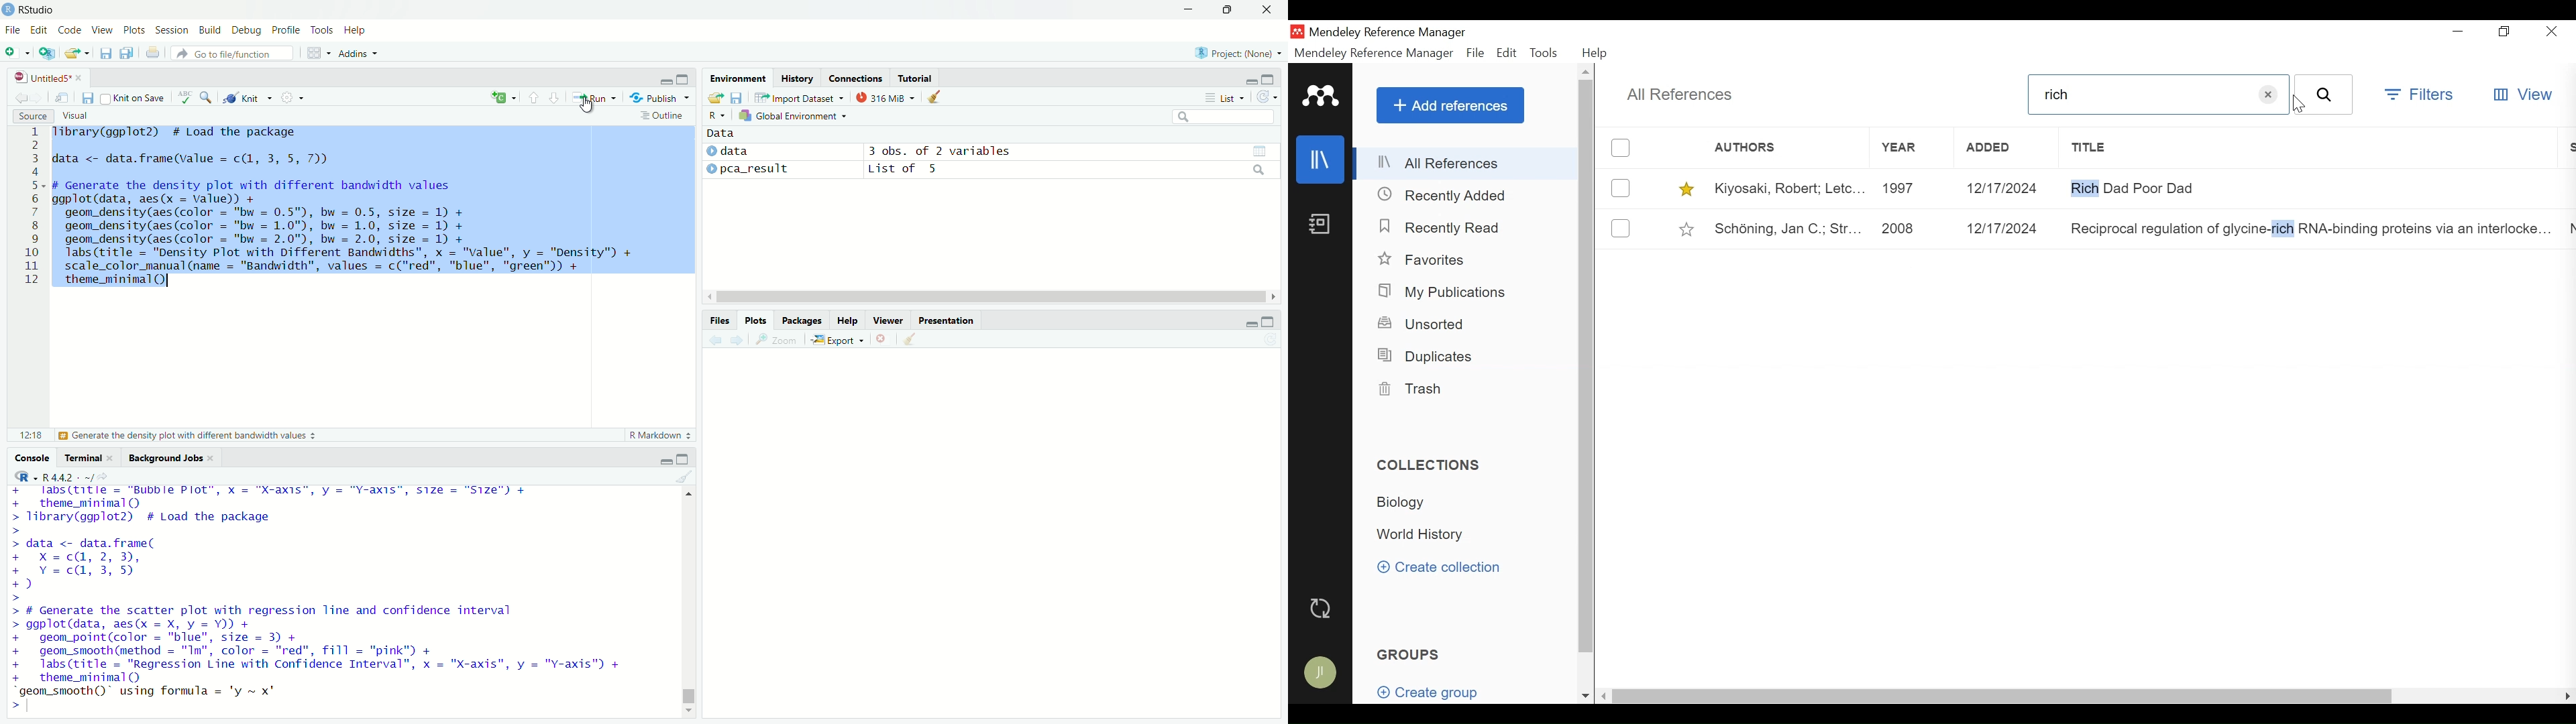 The width and height of the screenshot is (2576, 728). What do you see at coordinates (19, 97) in the screenshot?
I see `Go back to previous source location` at bounding box center [19, 97].